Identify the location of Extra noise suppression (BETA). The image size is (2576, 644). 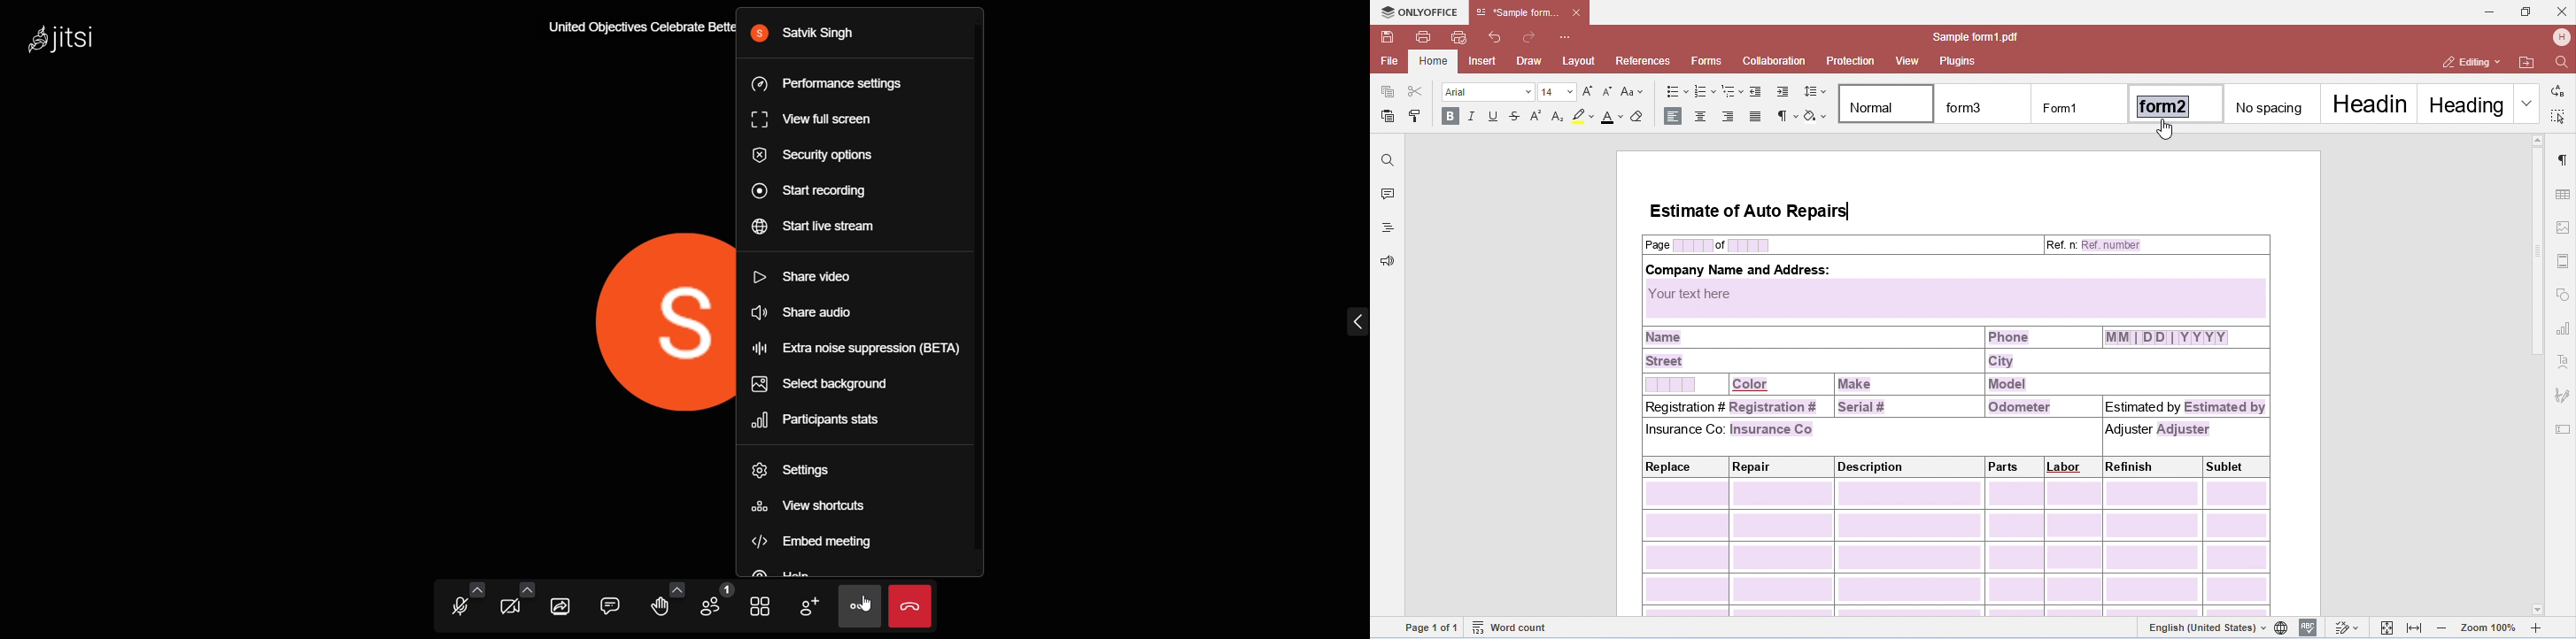
(859, 344).